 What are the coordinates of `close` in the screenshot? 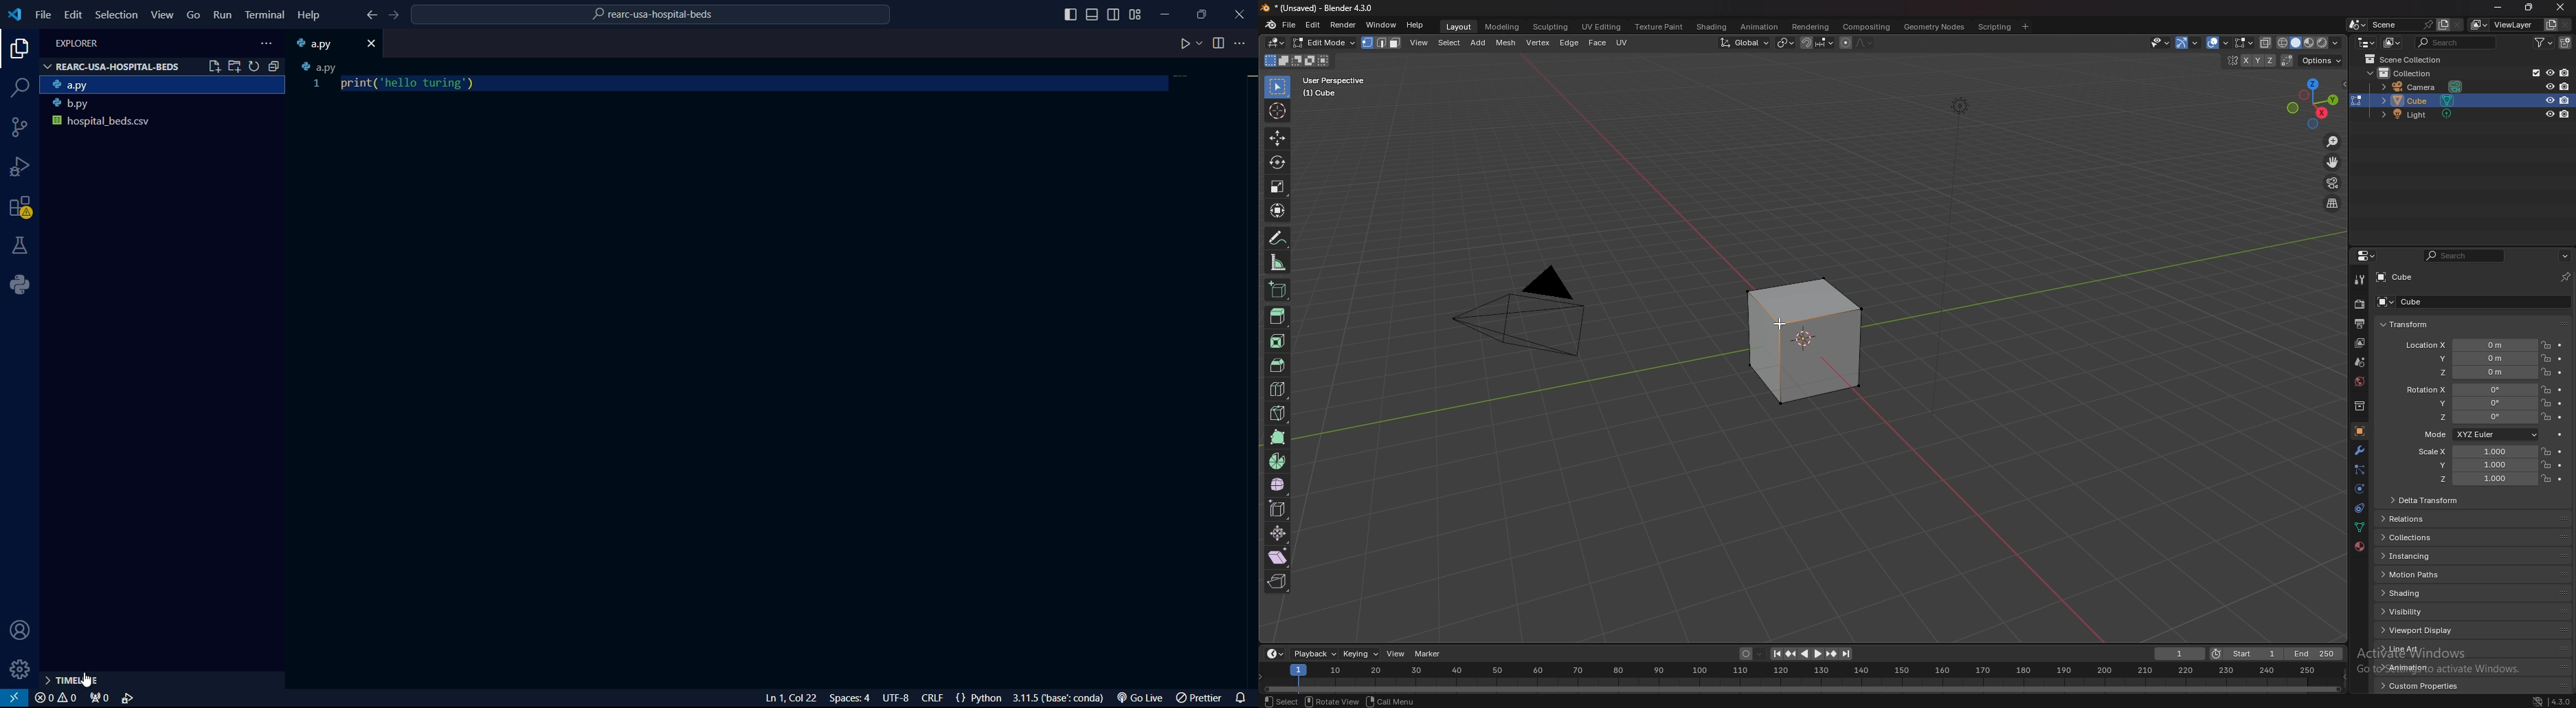 It's located at (2557, 7).